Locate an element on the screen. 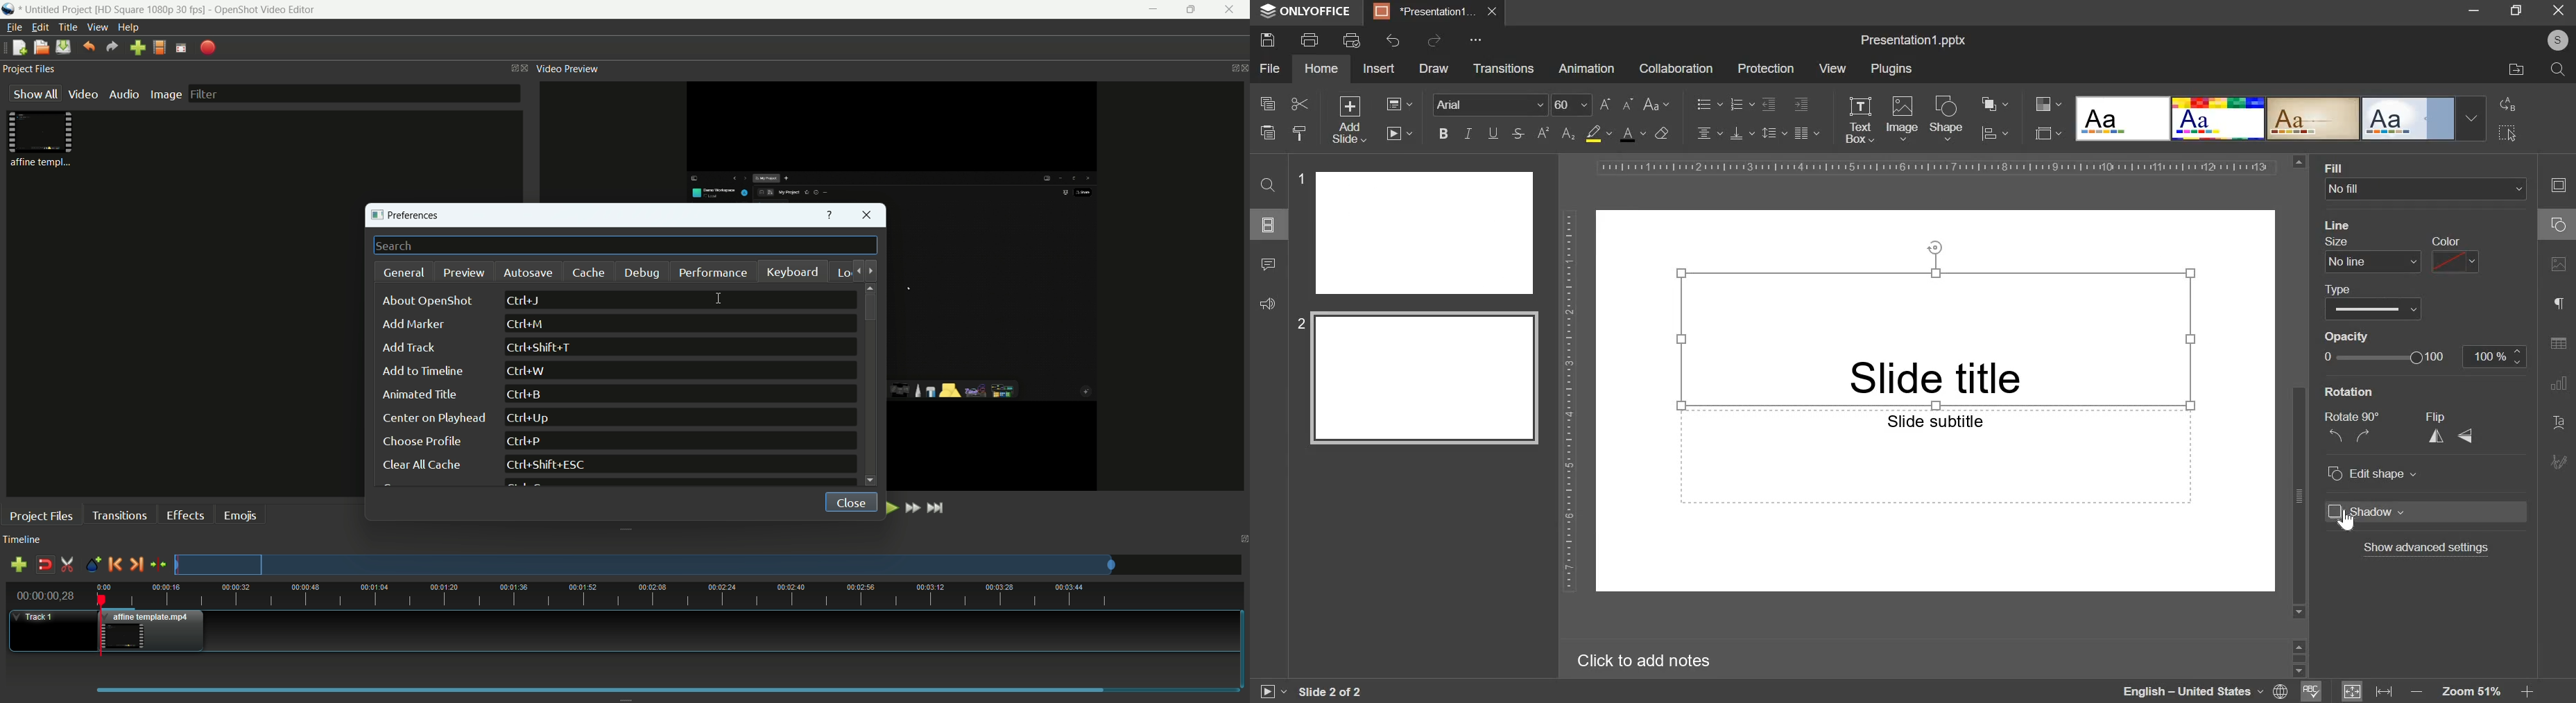  line is located at coordinates (2339, 225).